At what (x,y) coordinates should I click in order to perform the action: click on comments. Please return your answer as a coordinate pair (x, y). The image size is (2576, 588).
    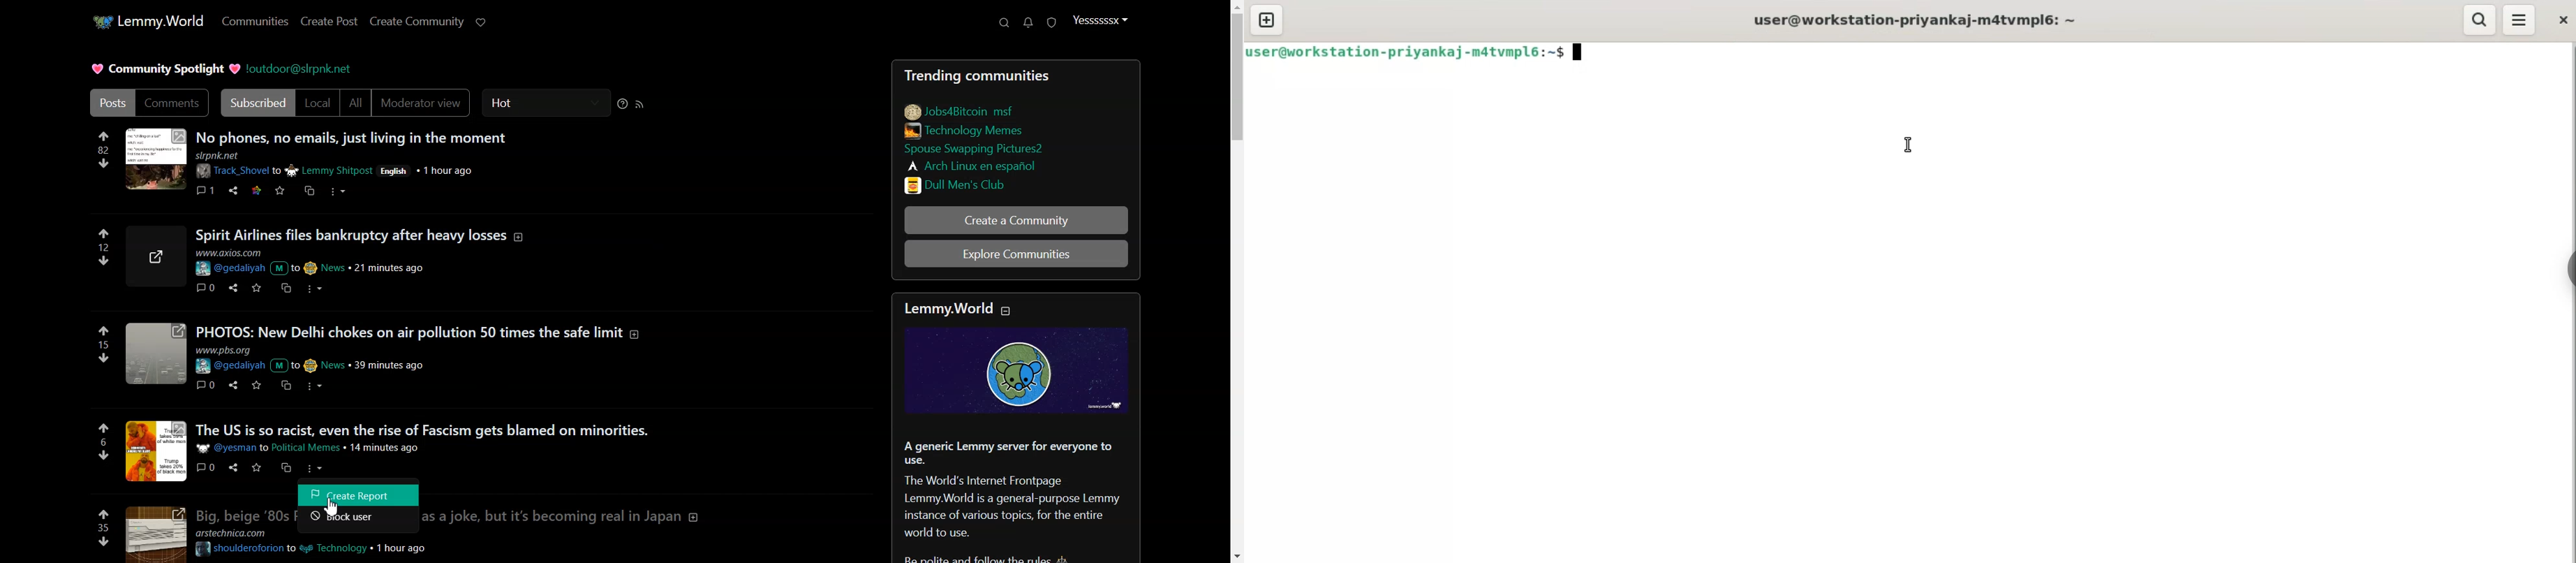
    Looking at the image, I should click on (206, 384).